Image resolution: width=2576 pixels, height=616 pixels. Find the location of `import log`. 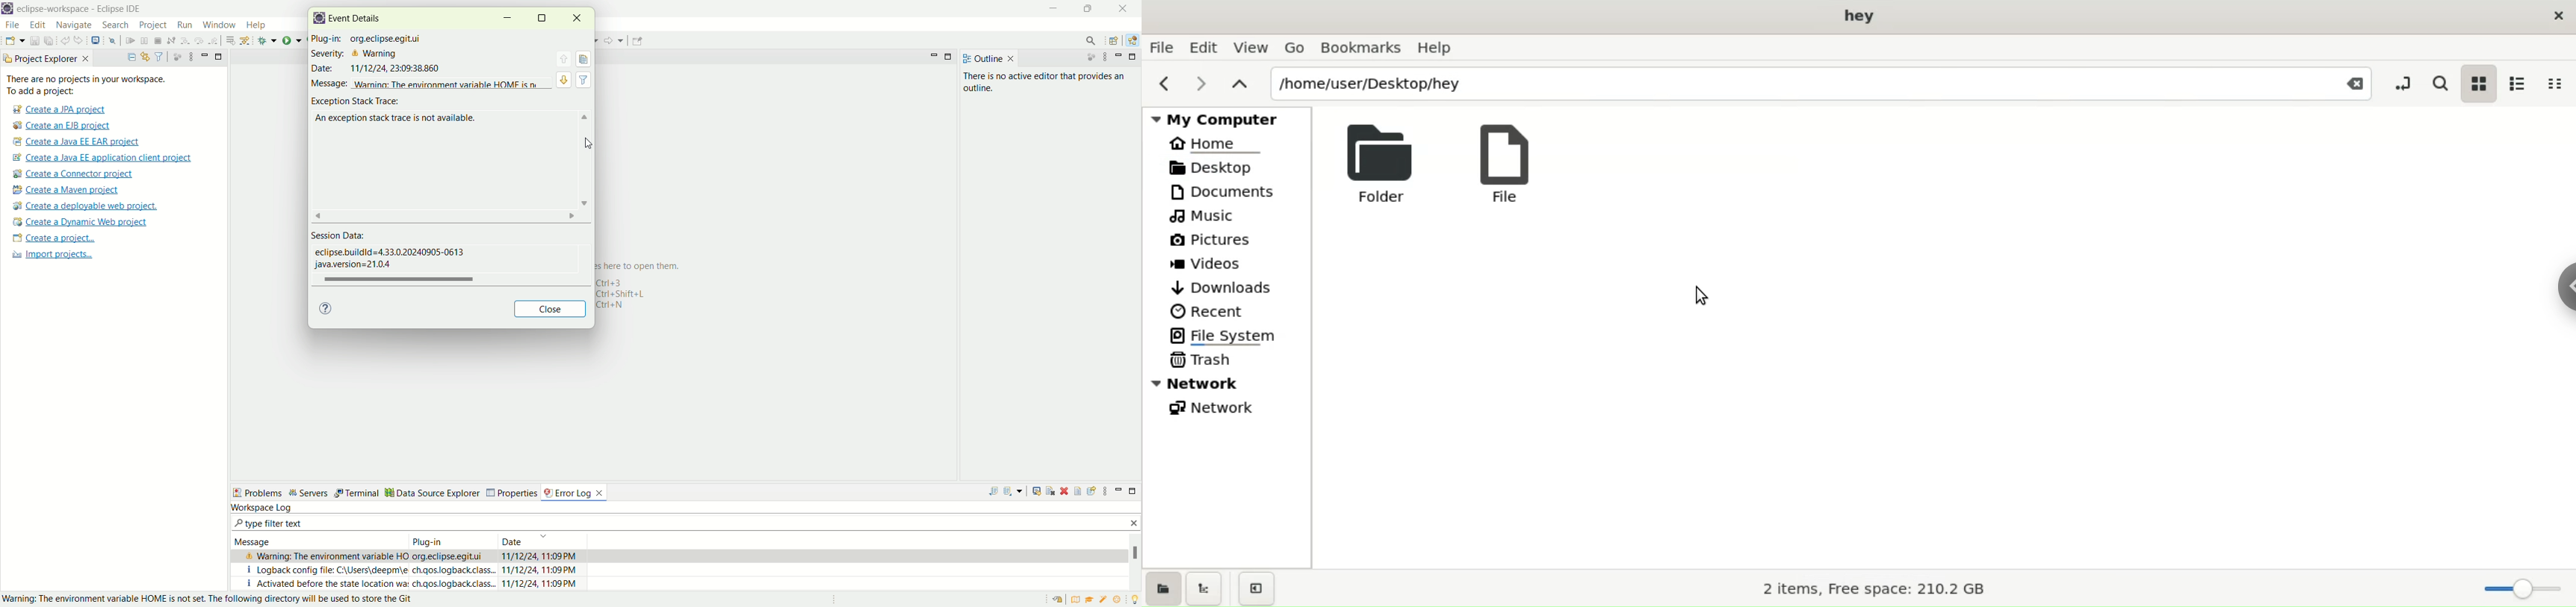

import log is located at coordinates (1015, 493).